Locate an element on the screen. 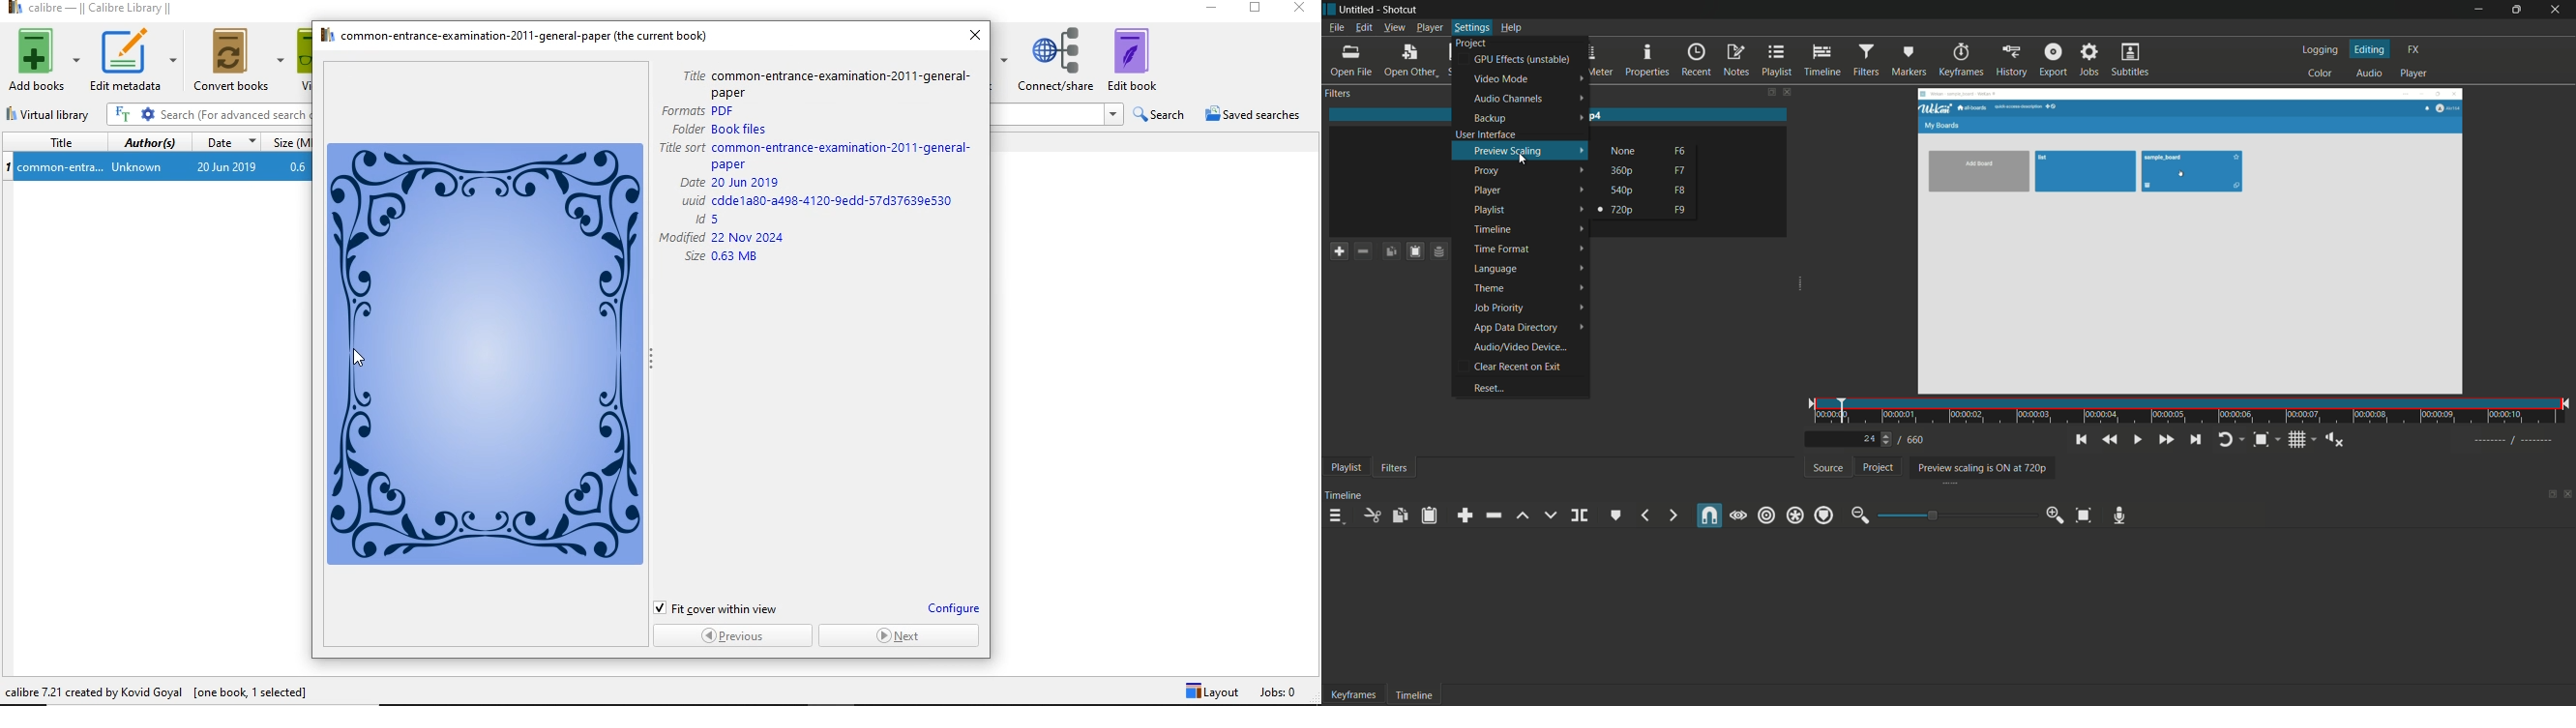  project is located at coordinates (1876, 467).